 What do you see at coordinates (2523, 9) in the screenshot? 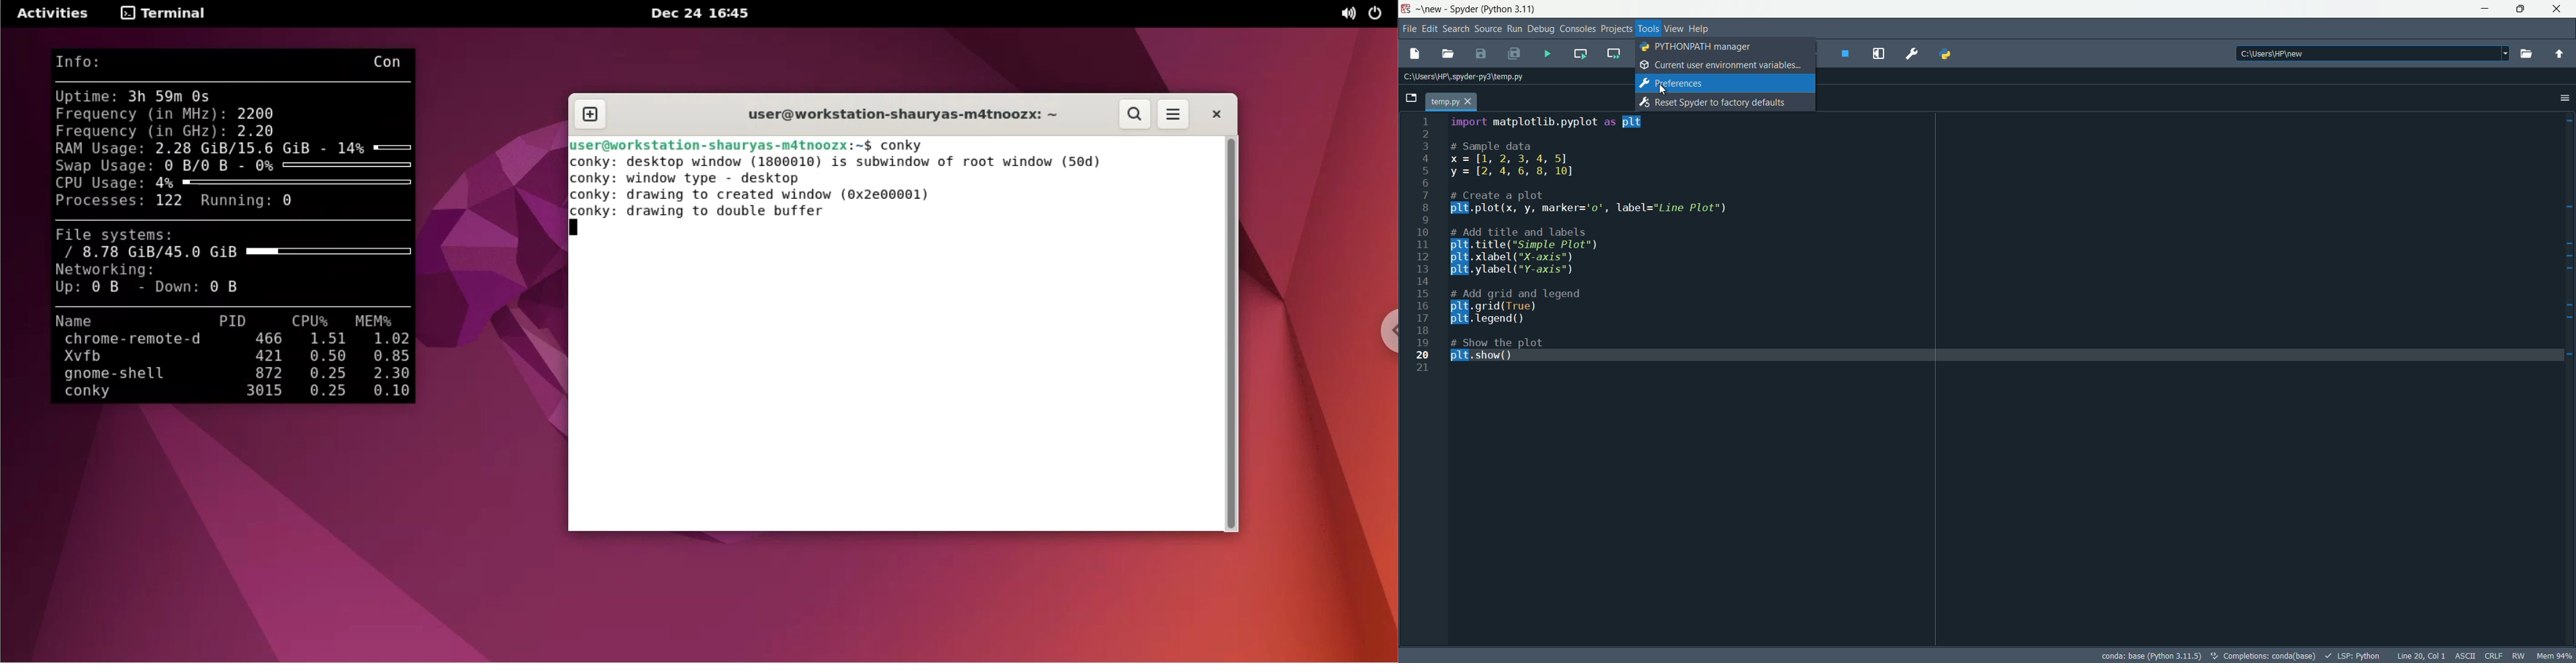
I see `maximize` at bounding box center [2523, 9].